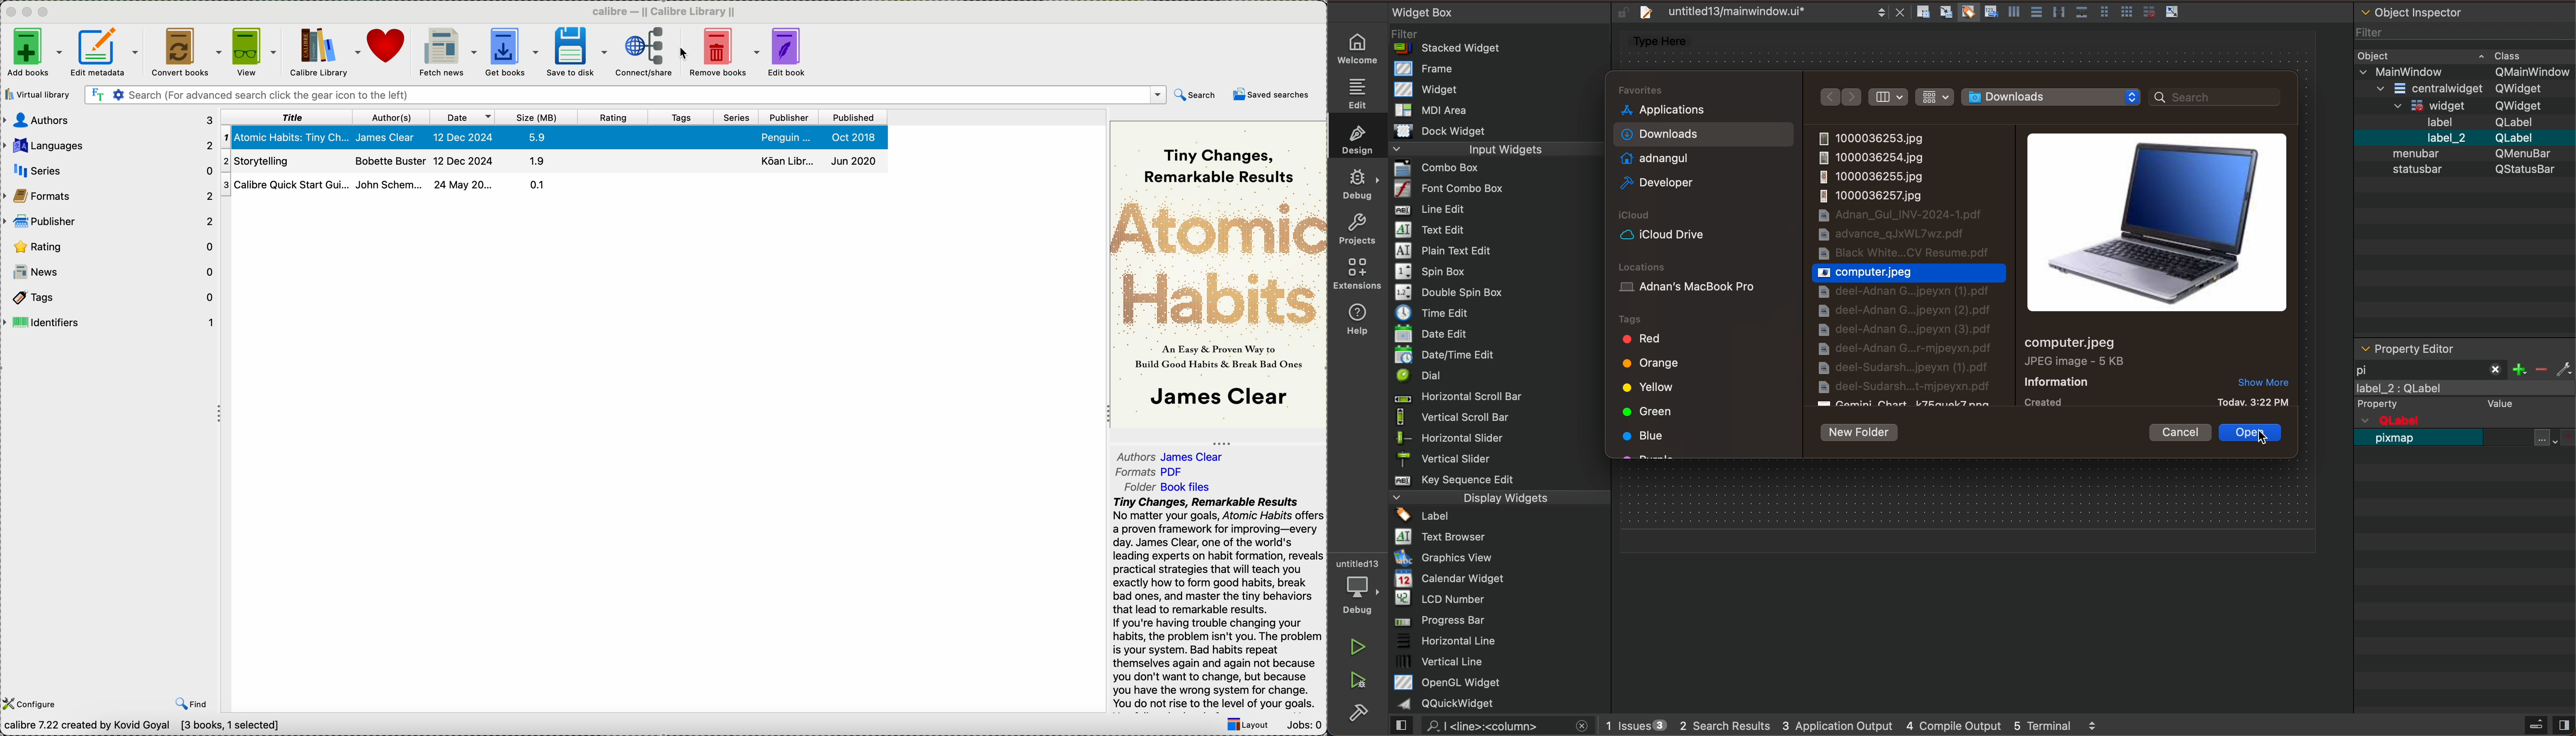  I want to click on authors, so click(109, 120).